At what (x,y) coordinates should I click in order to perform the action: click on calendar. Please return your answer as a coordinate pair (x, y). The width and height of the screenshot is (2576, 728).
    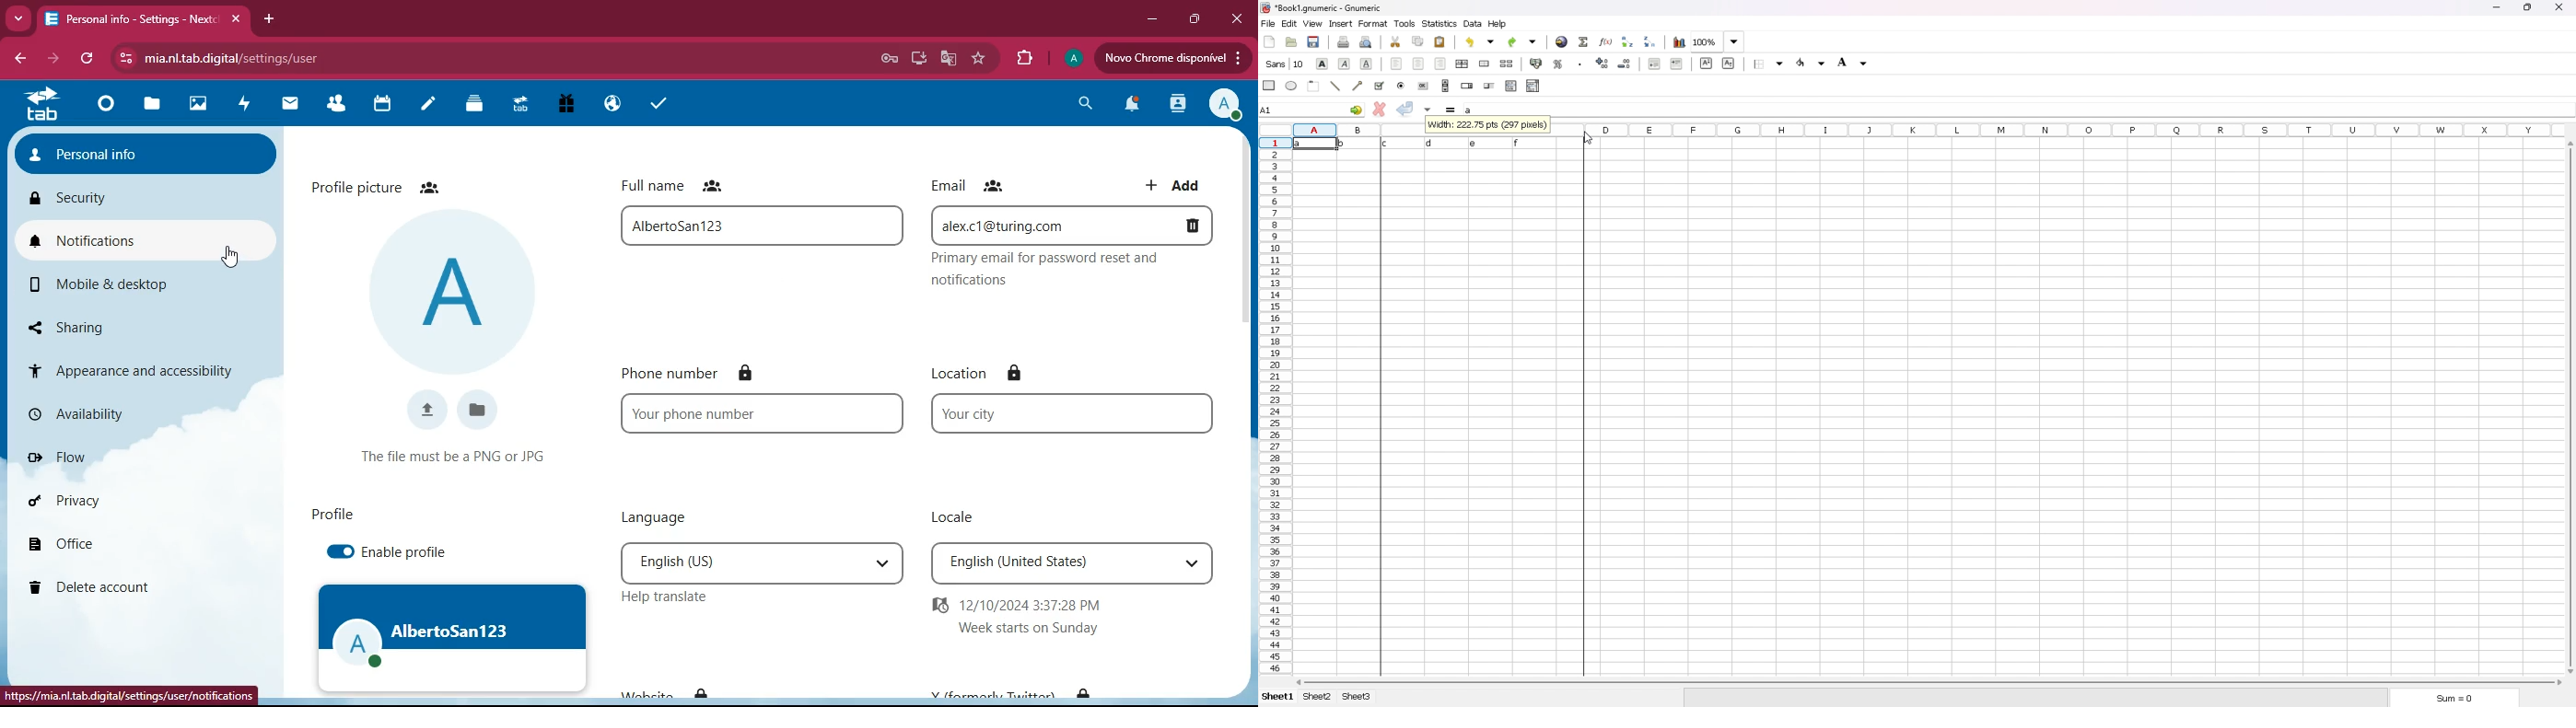
    Looking at the image, I should click on (379, 105).